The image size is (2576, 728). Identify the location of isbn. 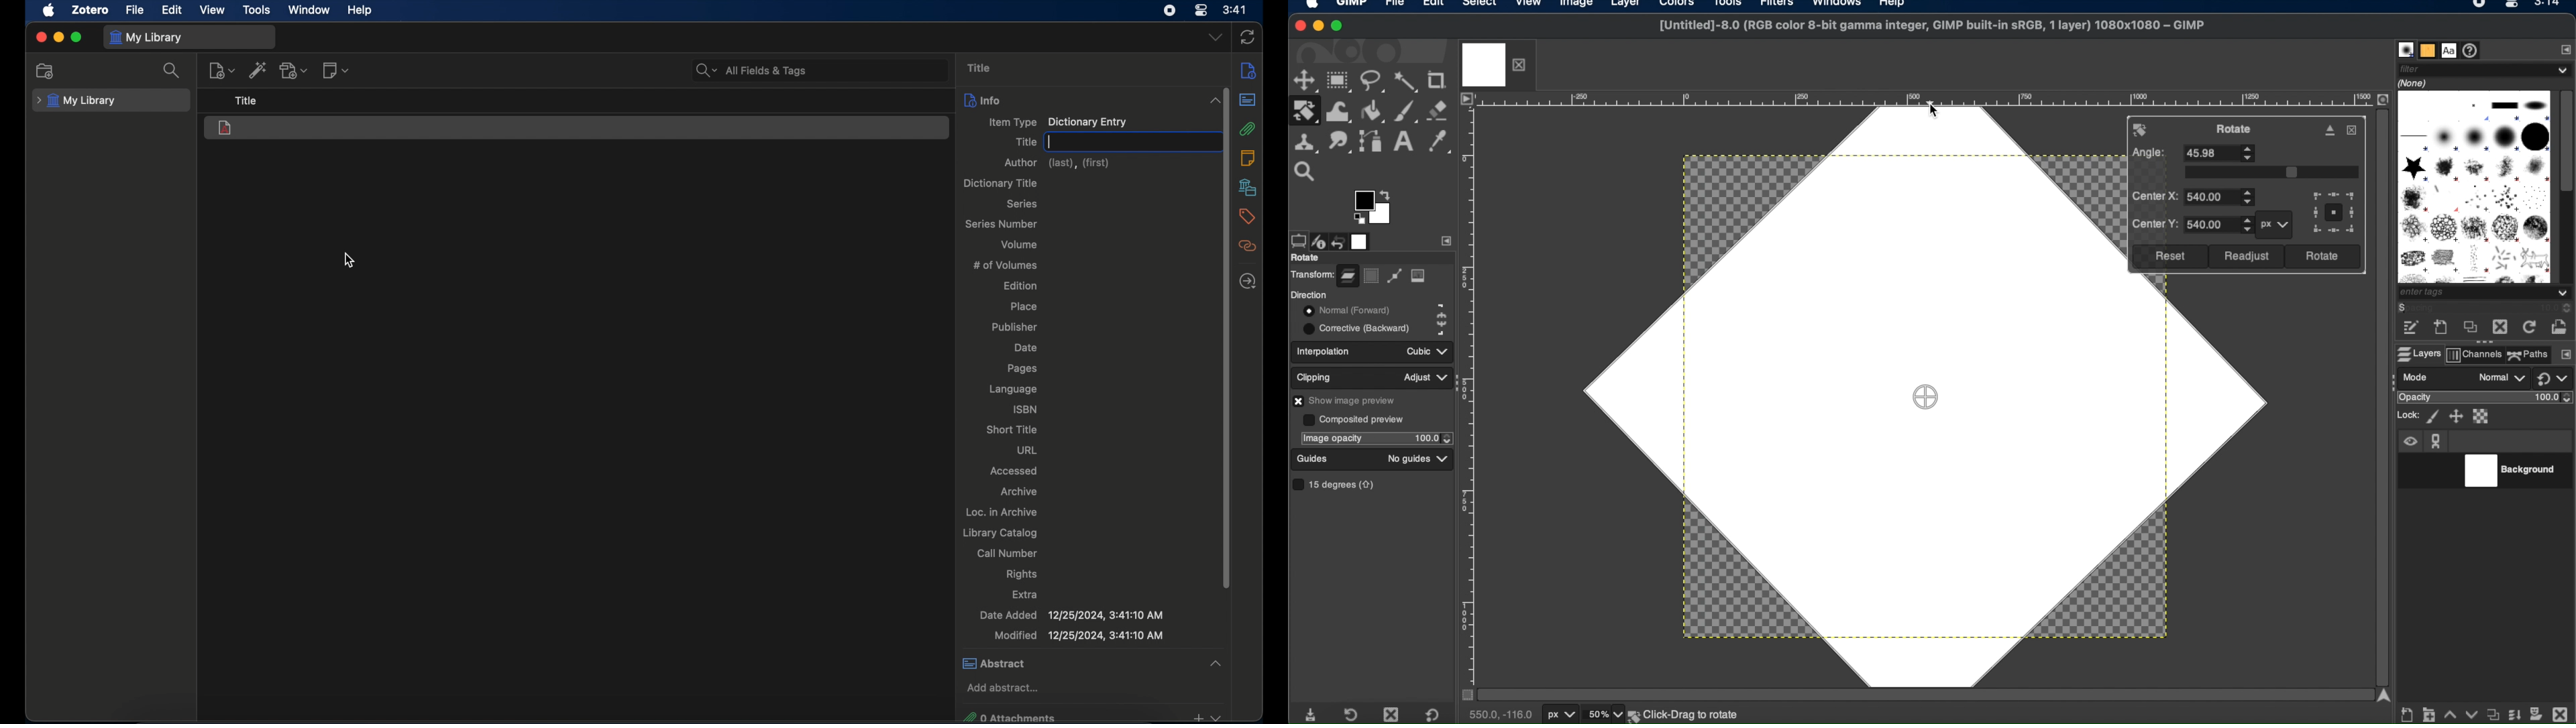
(1026, 409).